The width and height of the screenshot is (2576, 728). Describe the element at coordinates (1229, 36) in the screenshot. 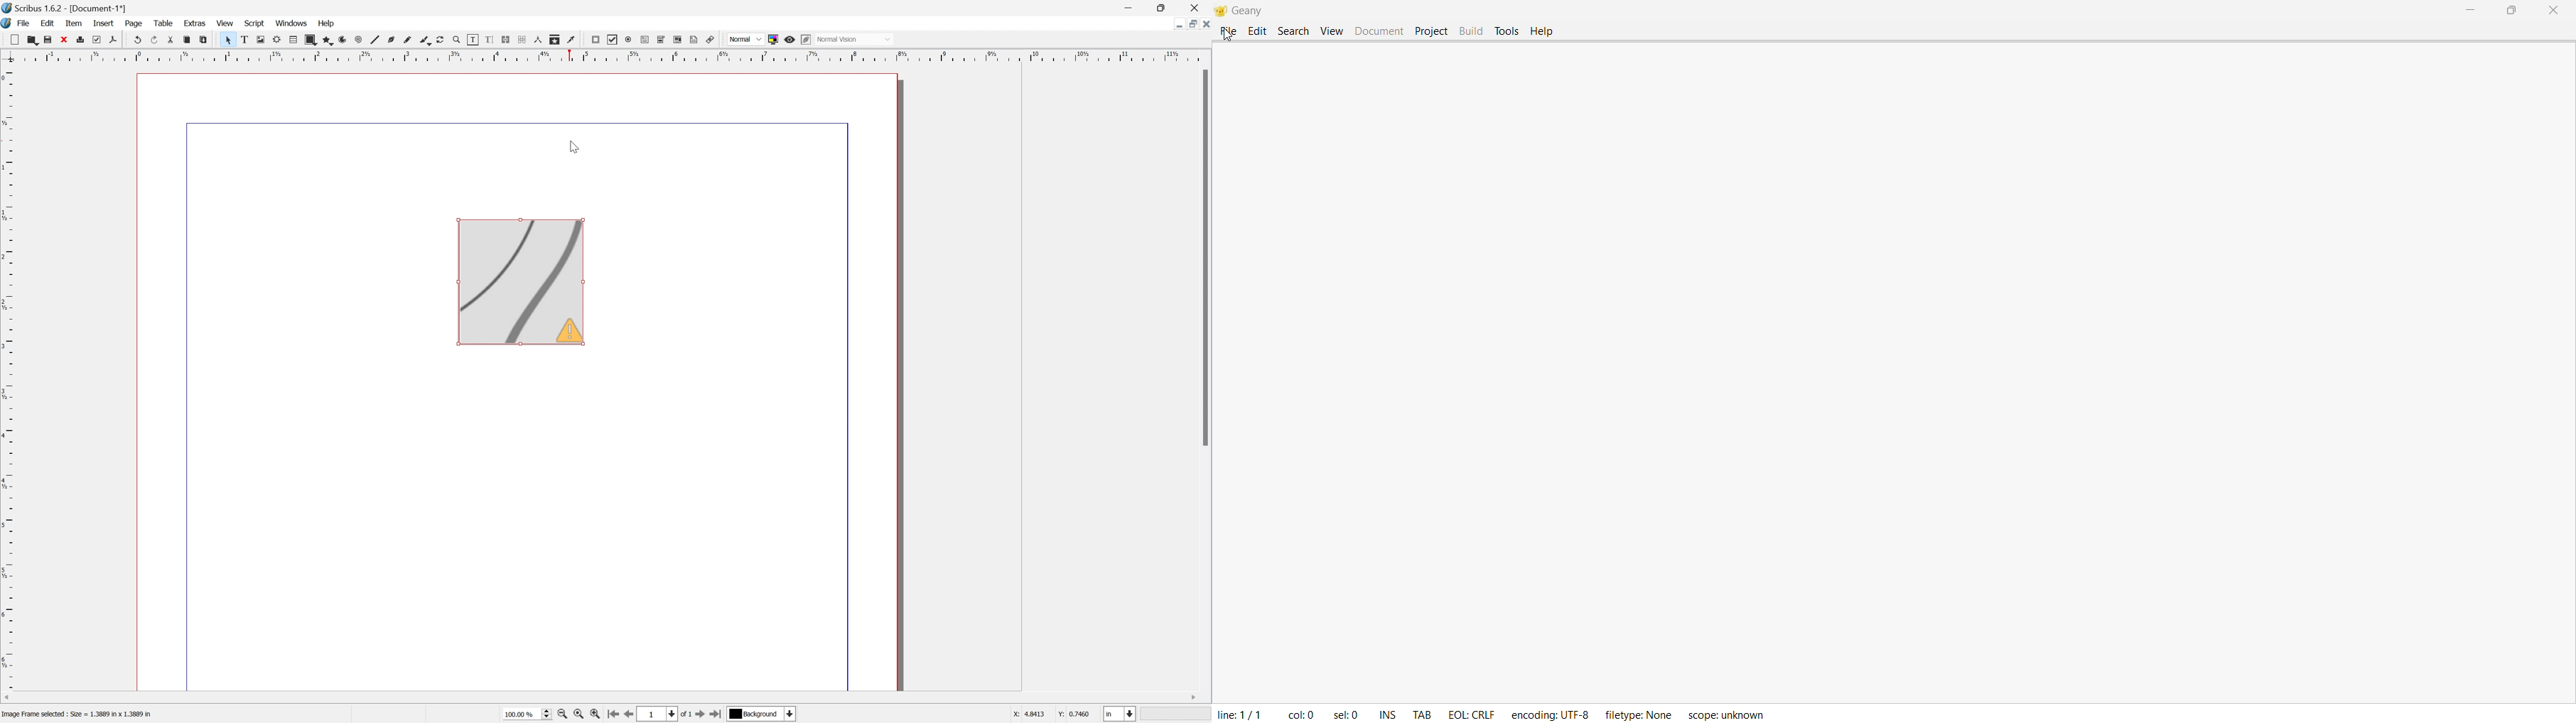

I see `cursor` at that location.